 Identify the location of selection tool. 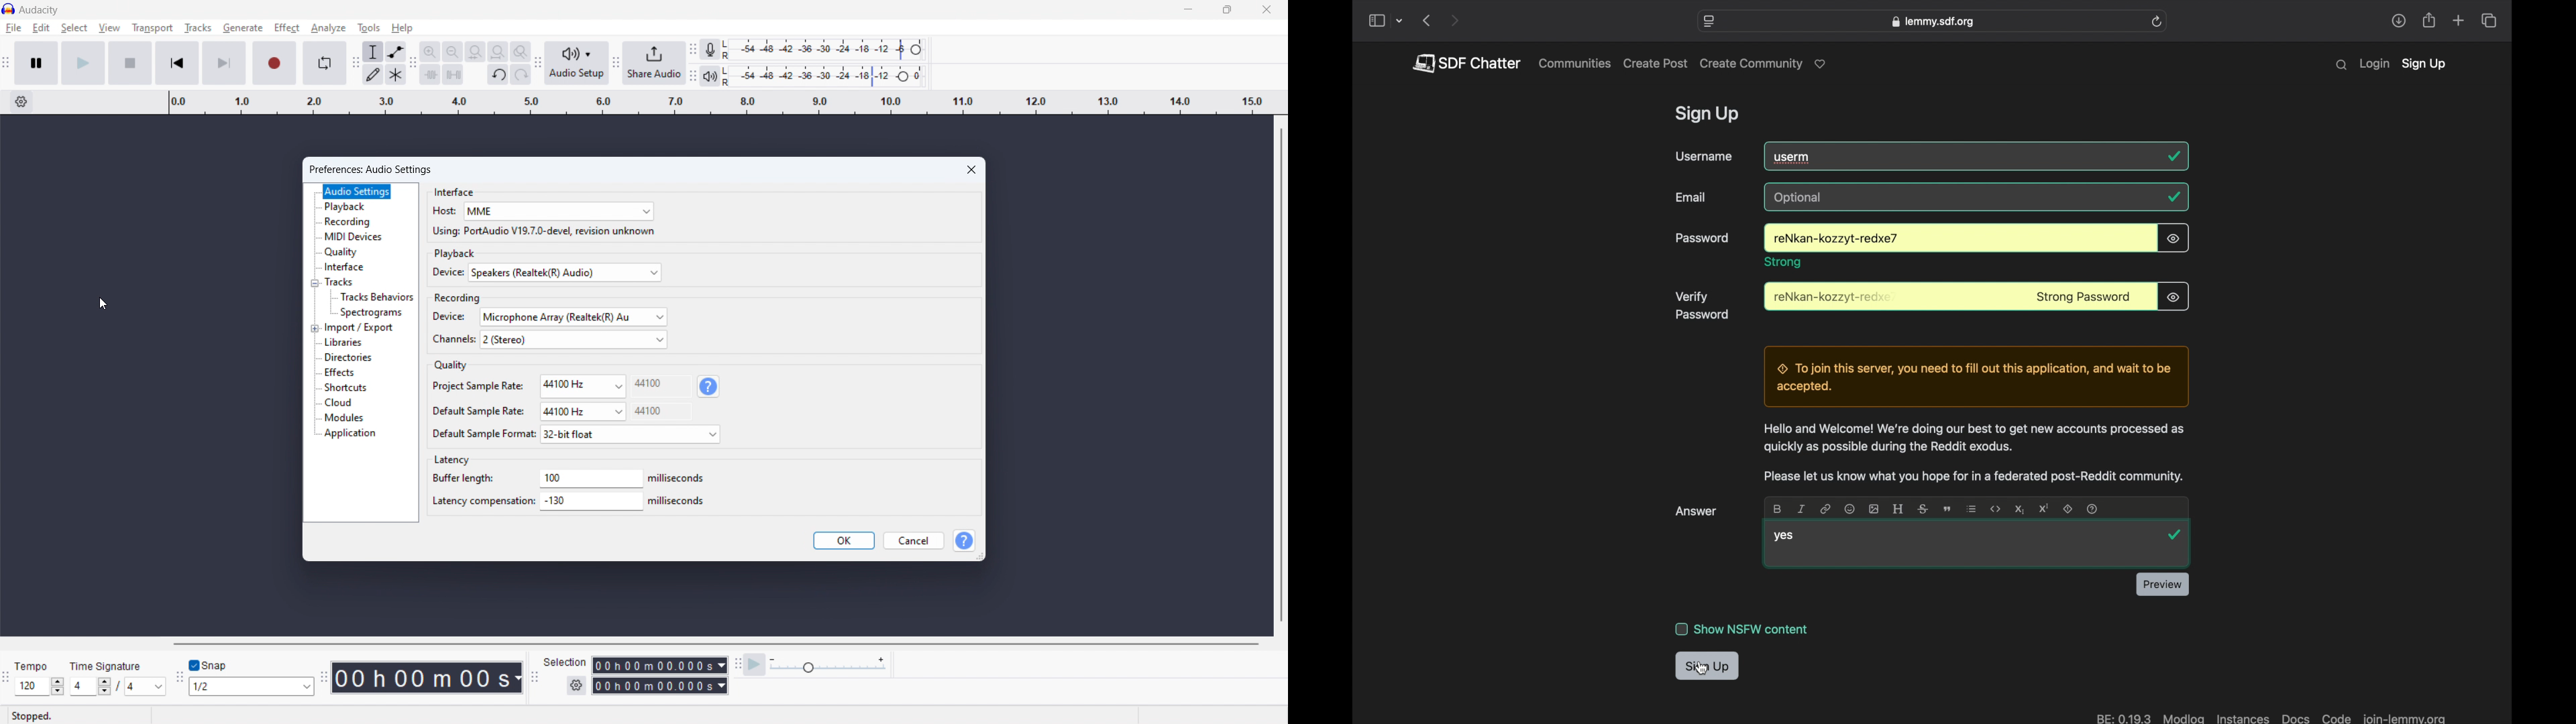
(373, 52).